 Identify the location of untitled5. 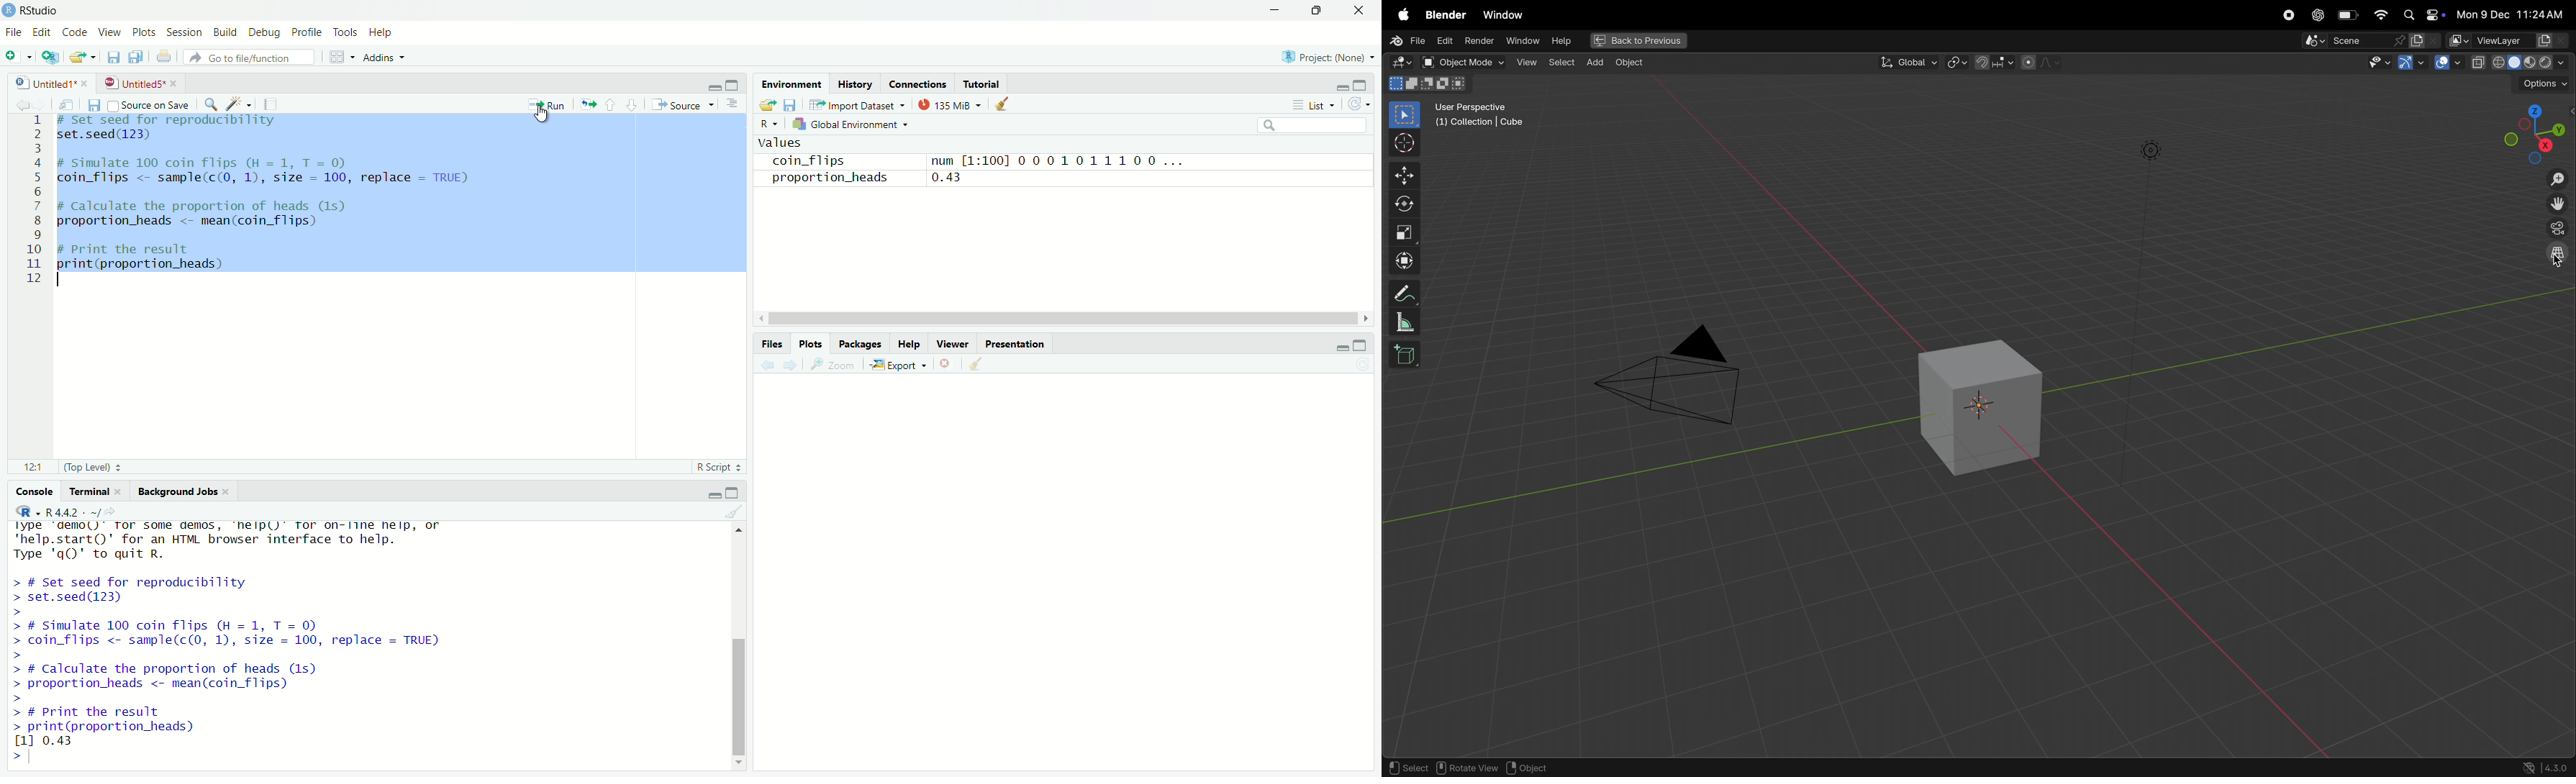
(132, 83).